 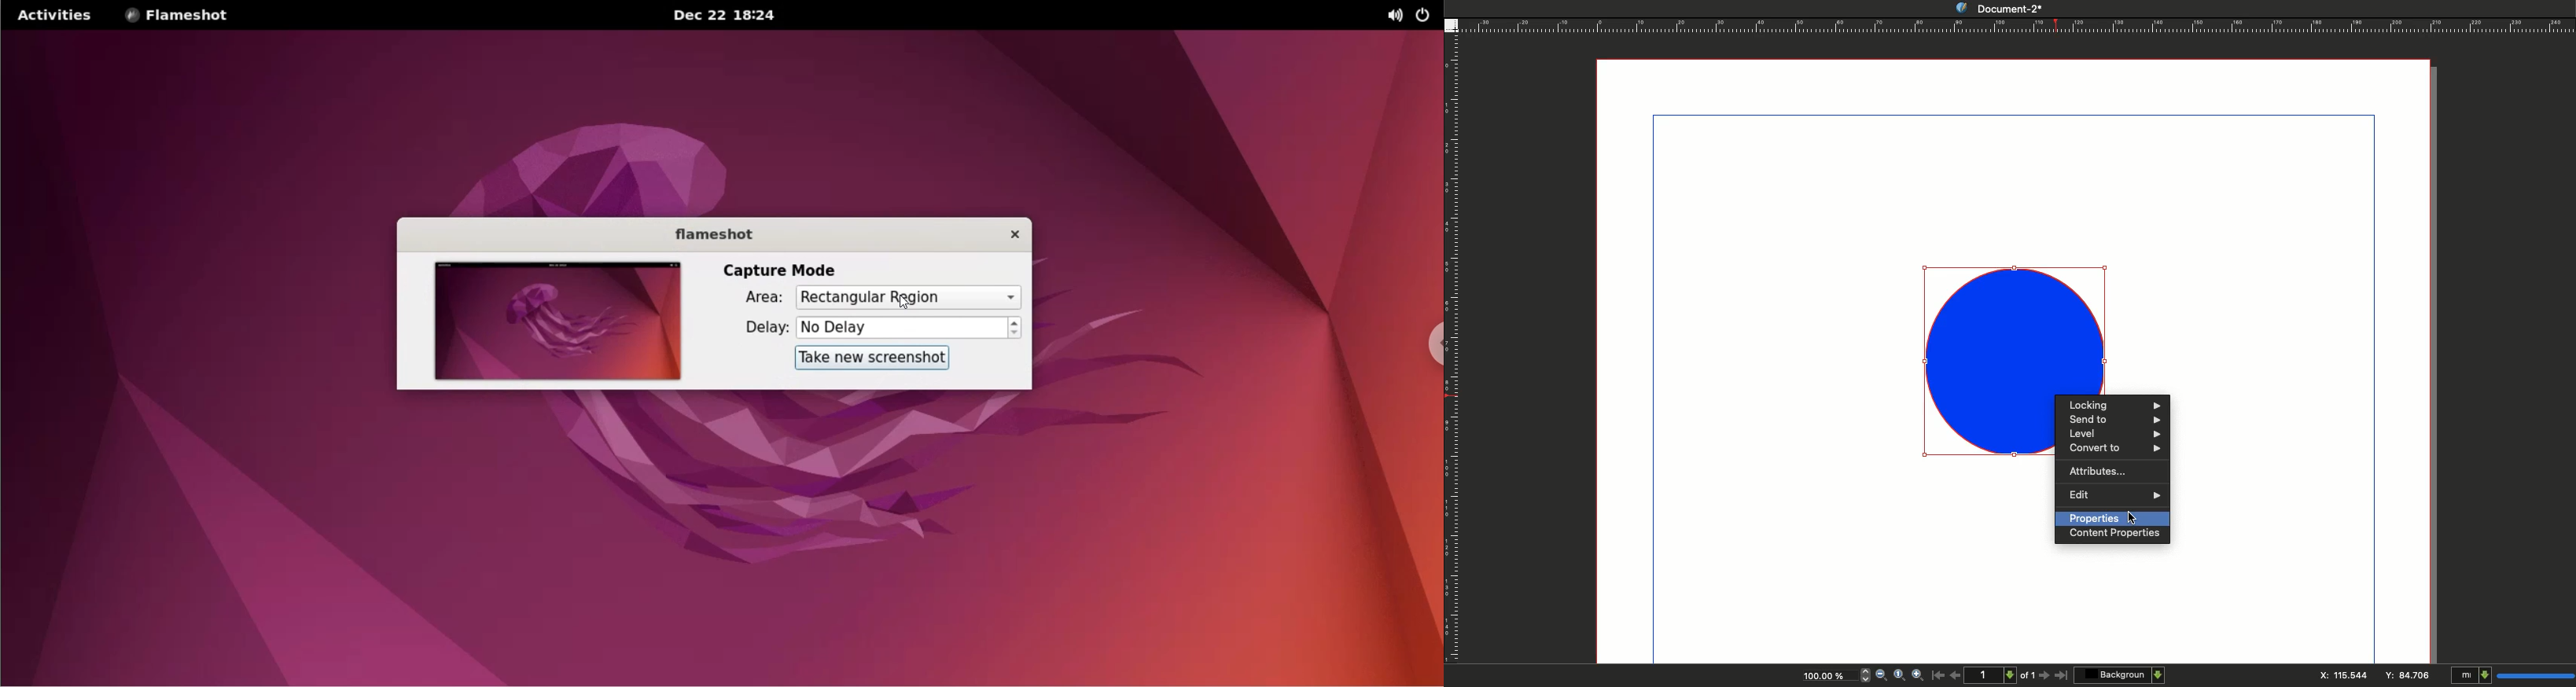 What do you see at coordinates (1881, 676) in the screenshot?
I see `Zoom out` at bounding box center [1881, 676].